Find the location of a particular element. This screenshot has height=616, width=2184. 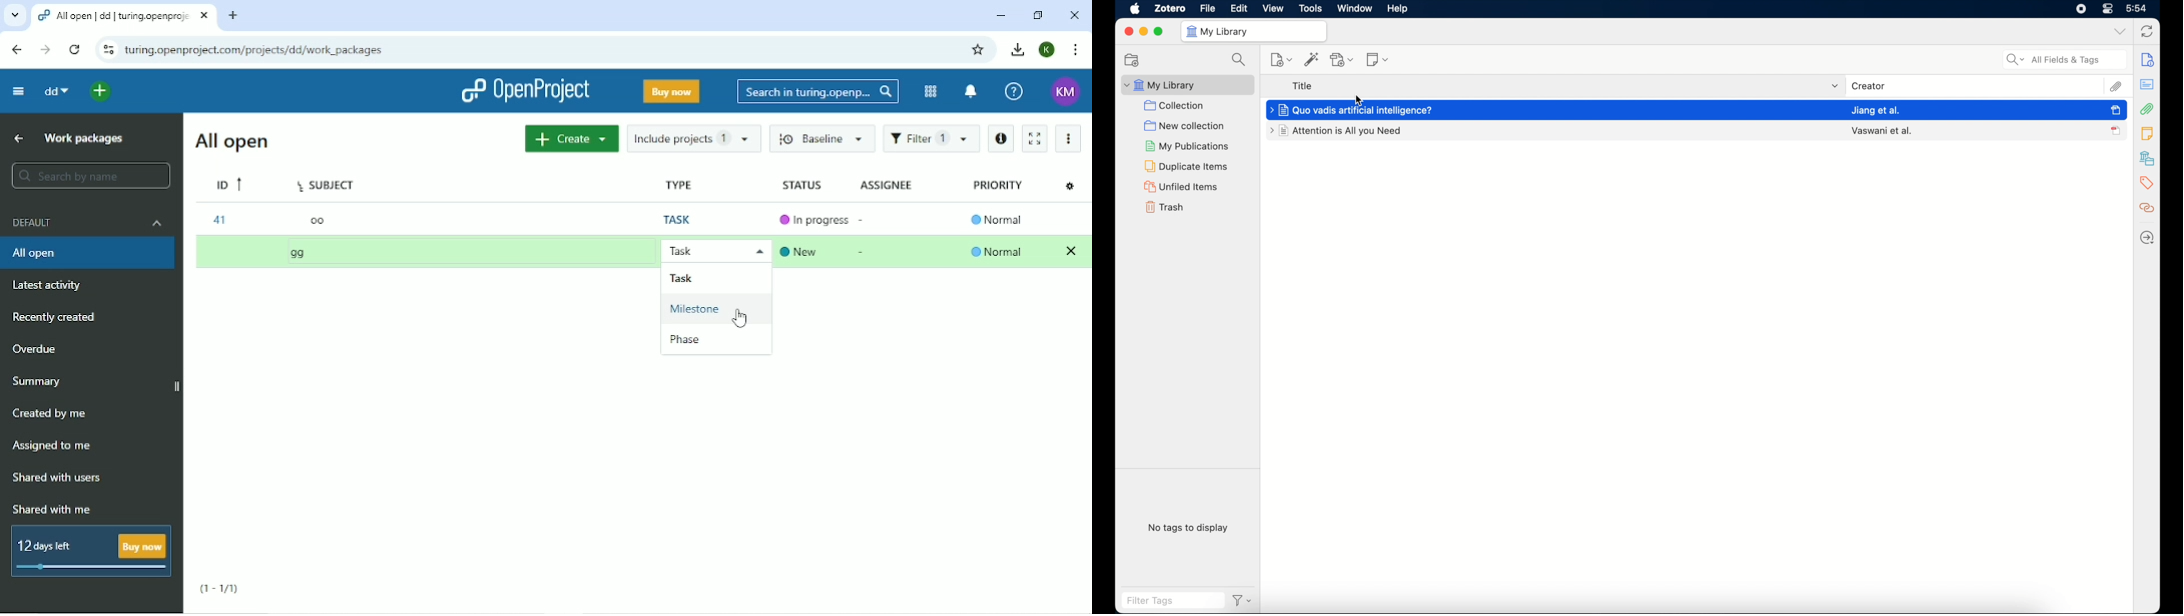

notes  is located at coordinates (2147, 133).